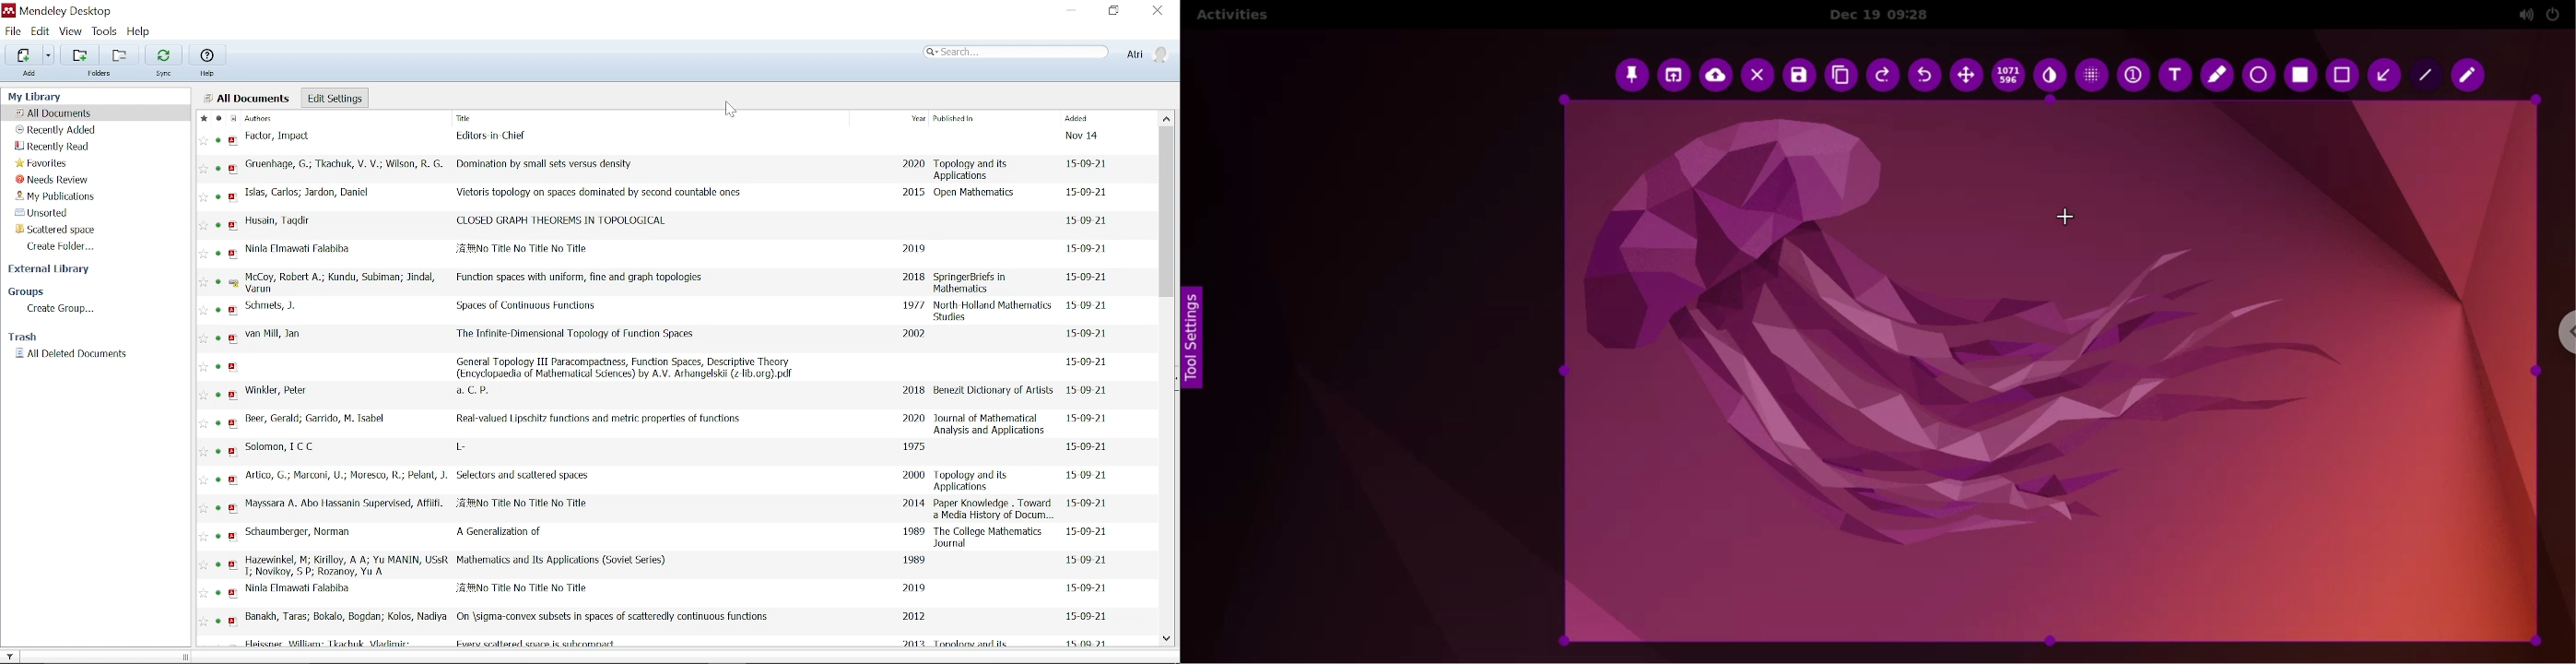  Describe the element at coordinates (952, 118) in the screenshot. I see `Published in` at that location.